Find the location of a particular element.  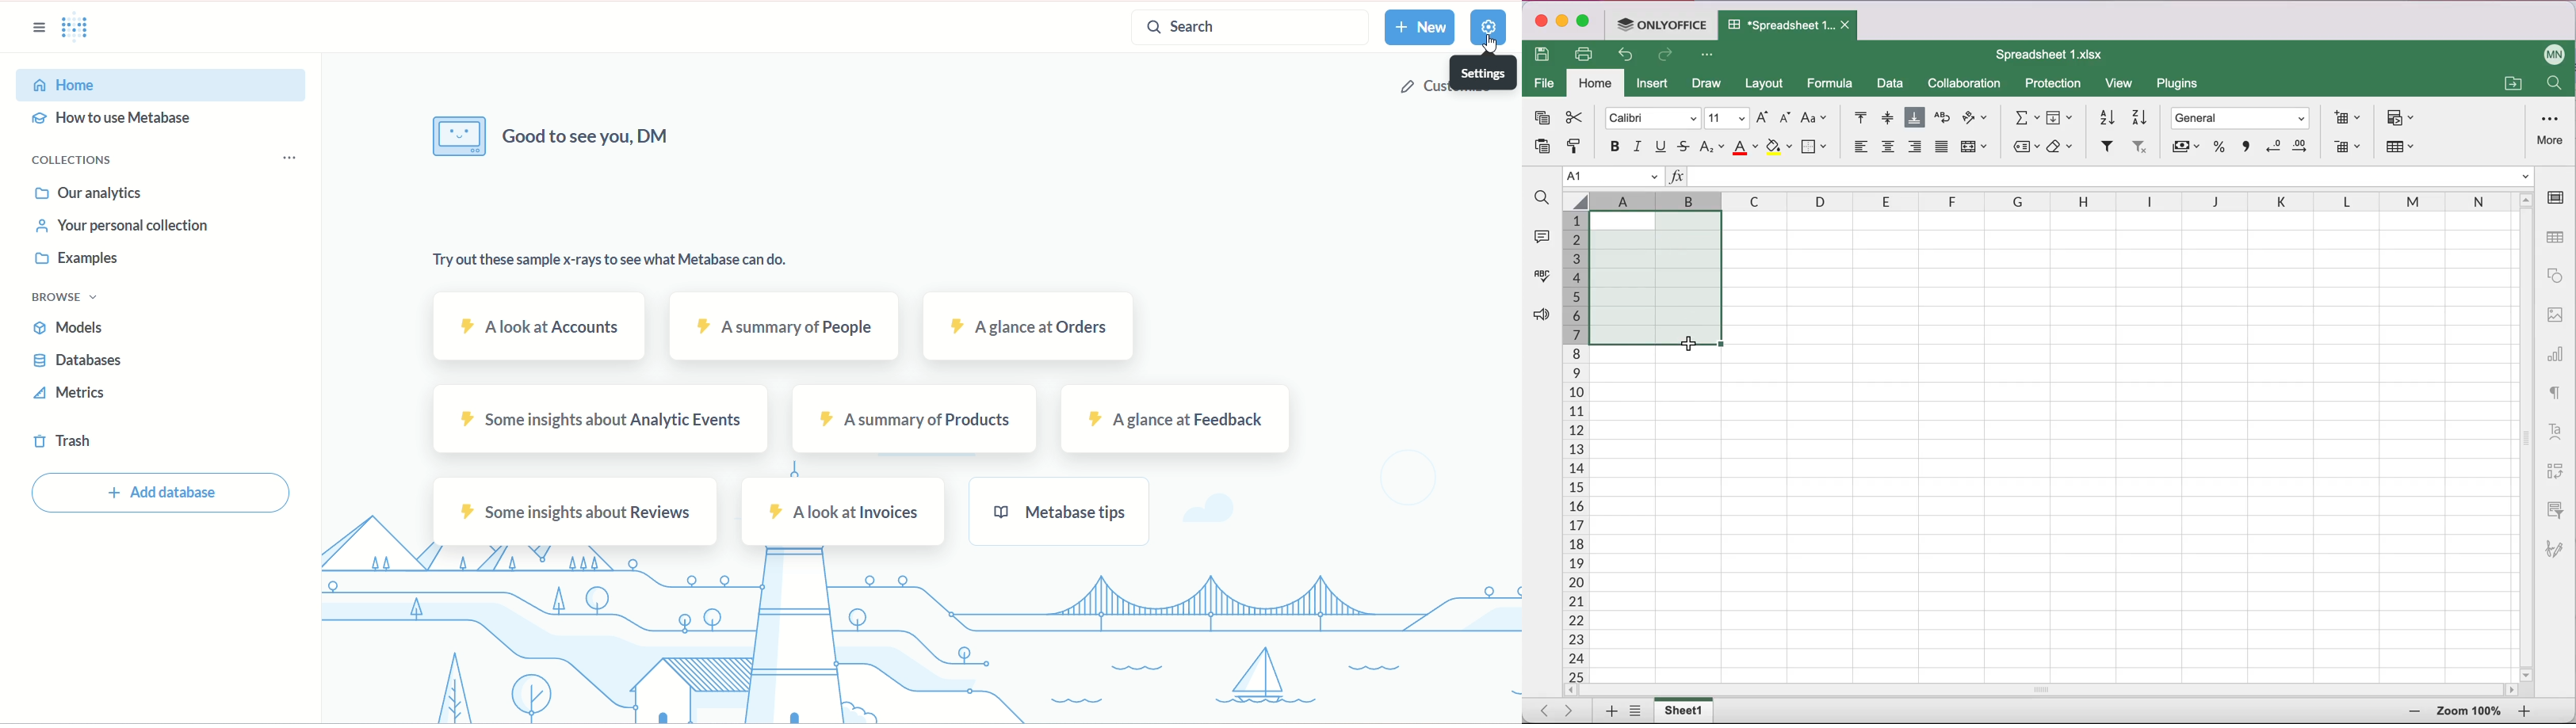

redo is located at coordinates (1668, 57).